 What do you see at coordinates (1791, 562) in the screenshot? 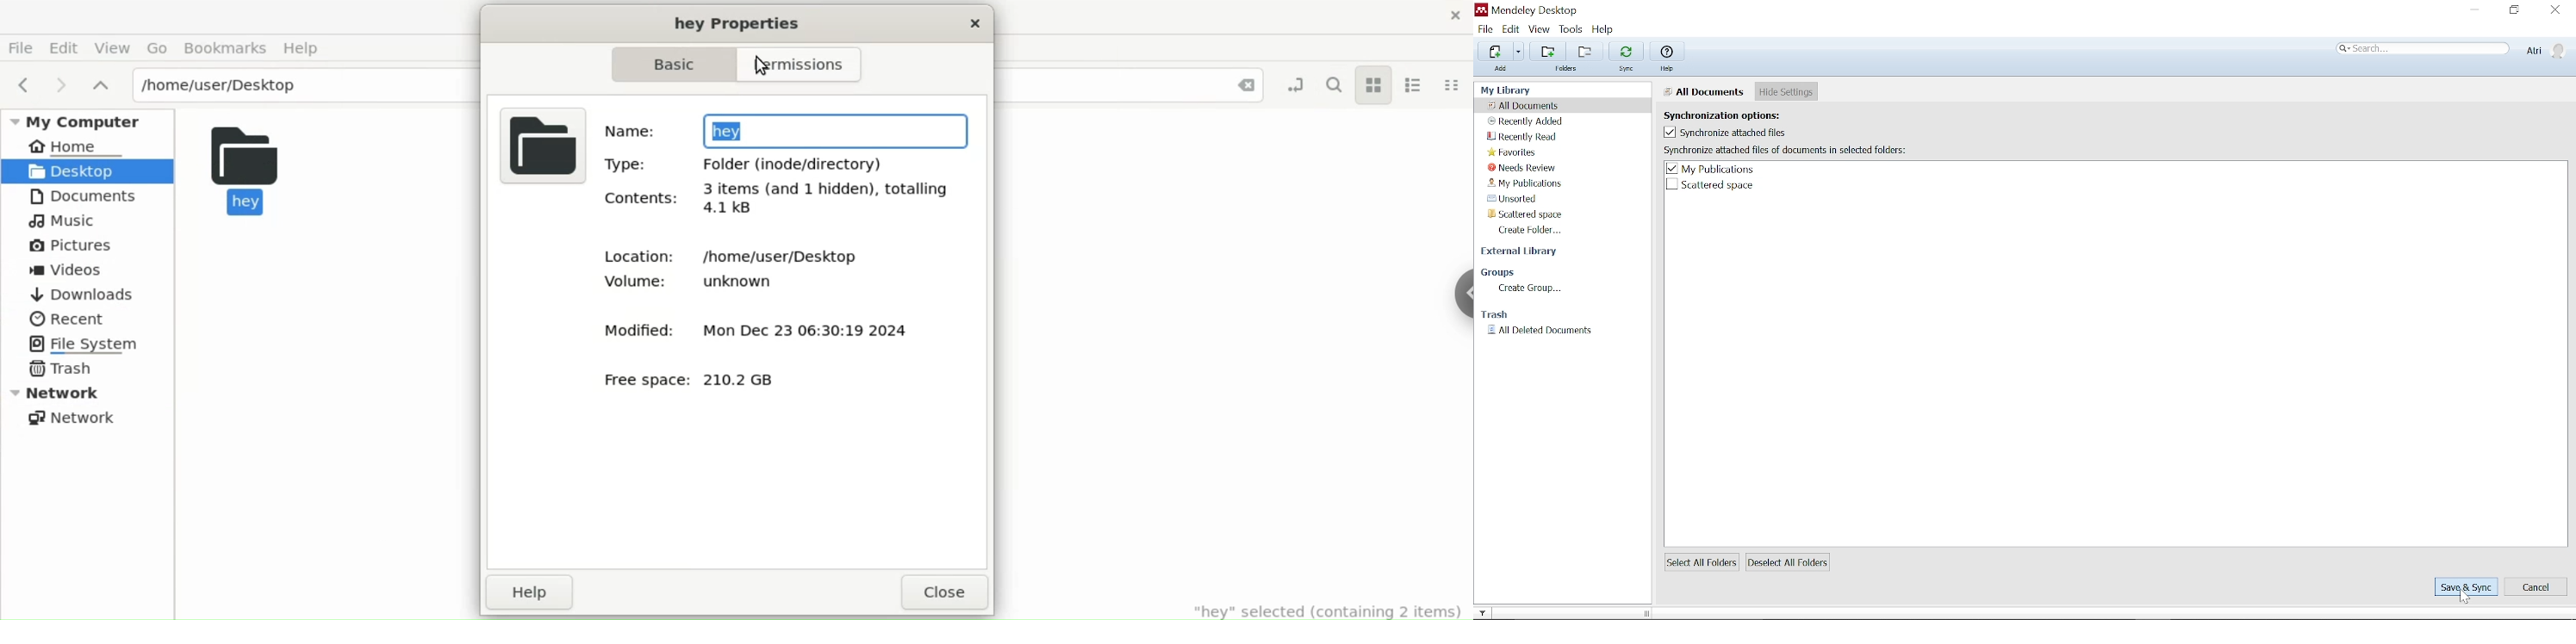
I see `Deselect all folders` at bounding box center [1791, 562].